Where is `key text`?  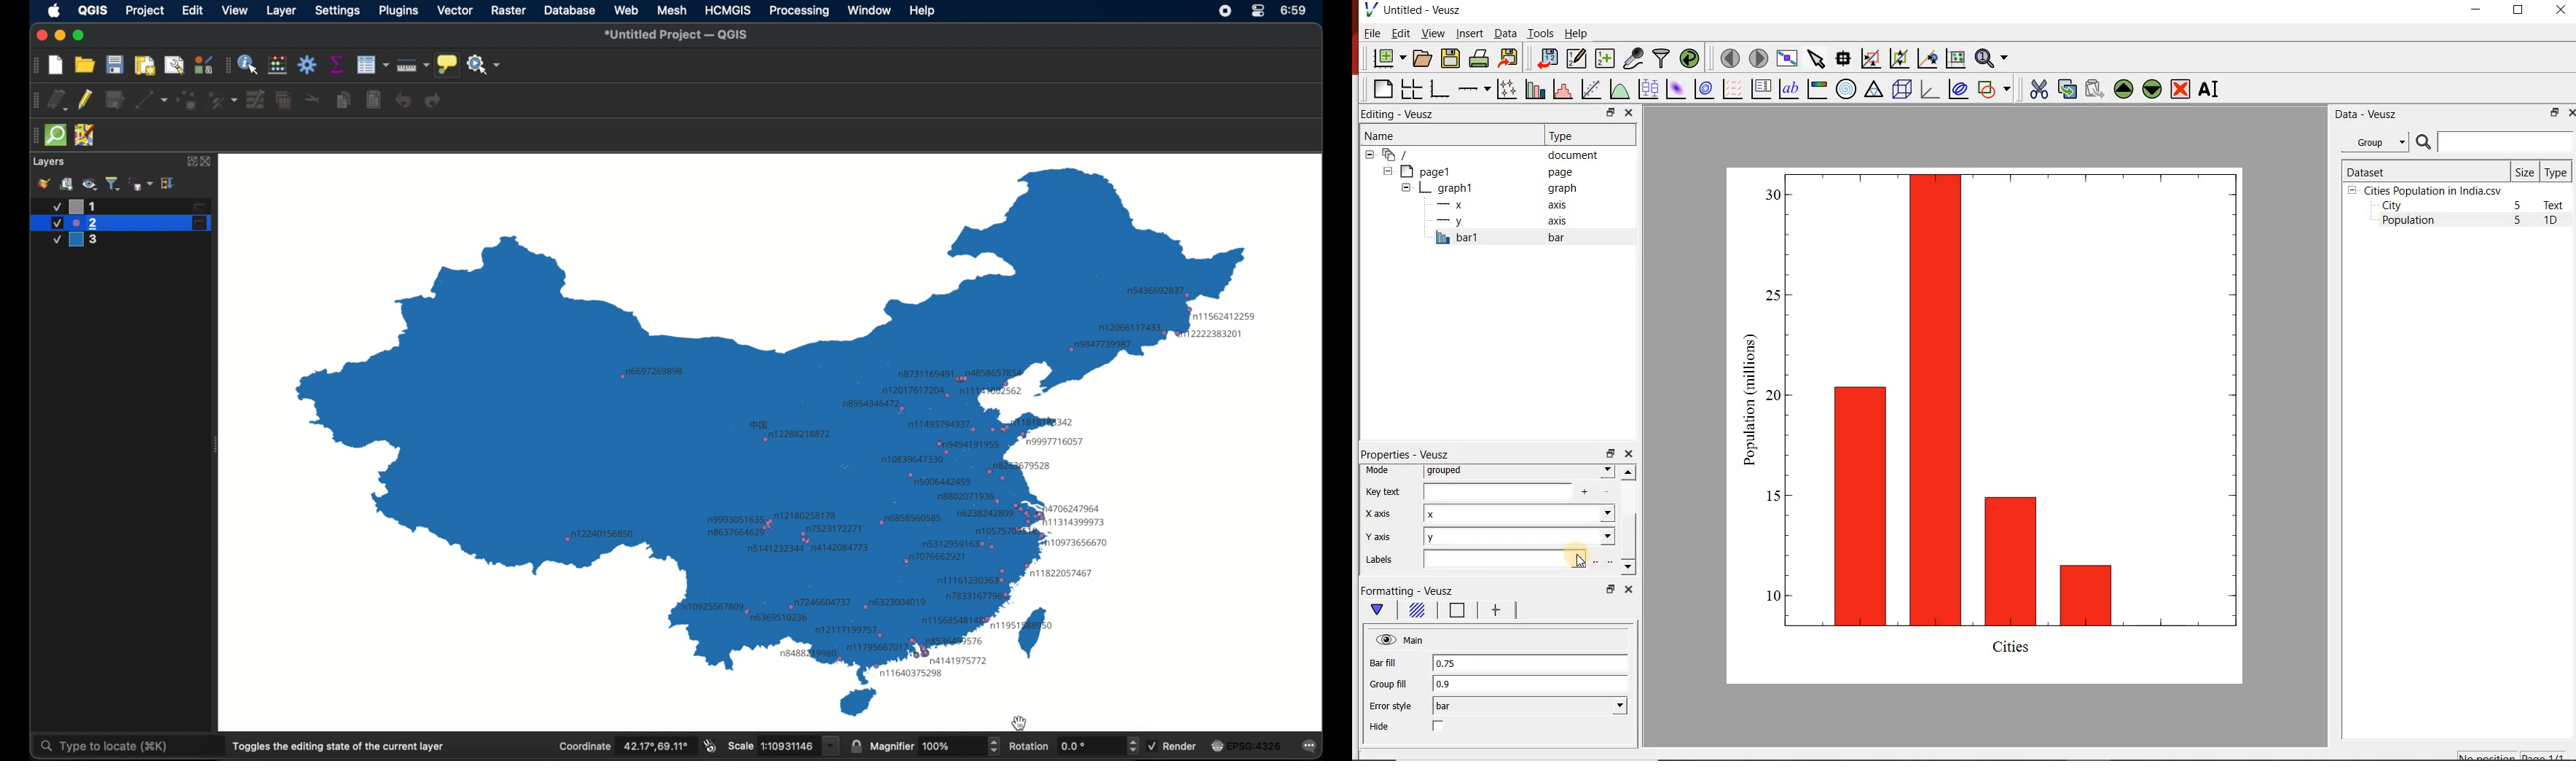
key text is located at coordinates (1383, 491).